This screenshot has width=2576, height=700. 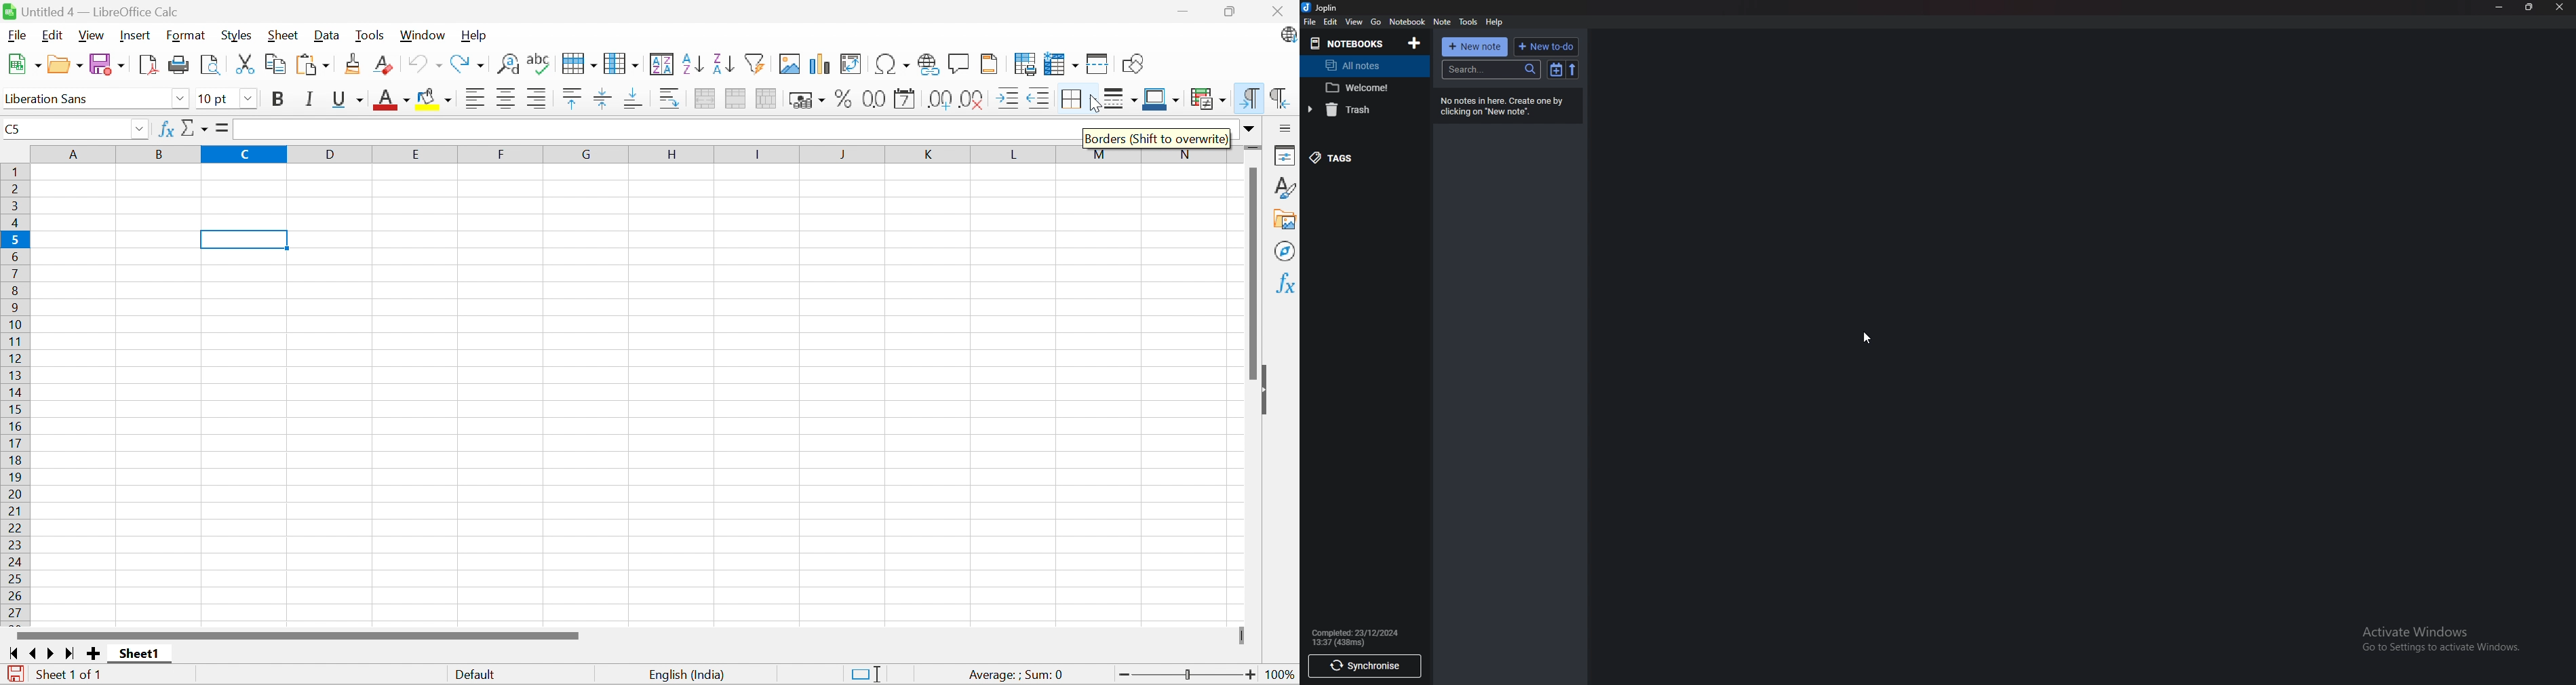 I want to click on Input line, so click(x=656, y=130).